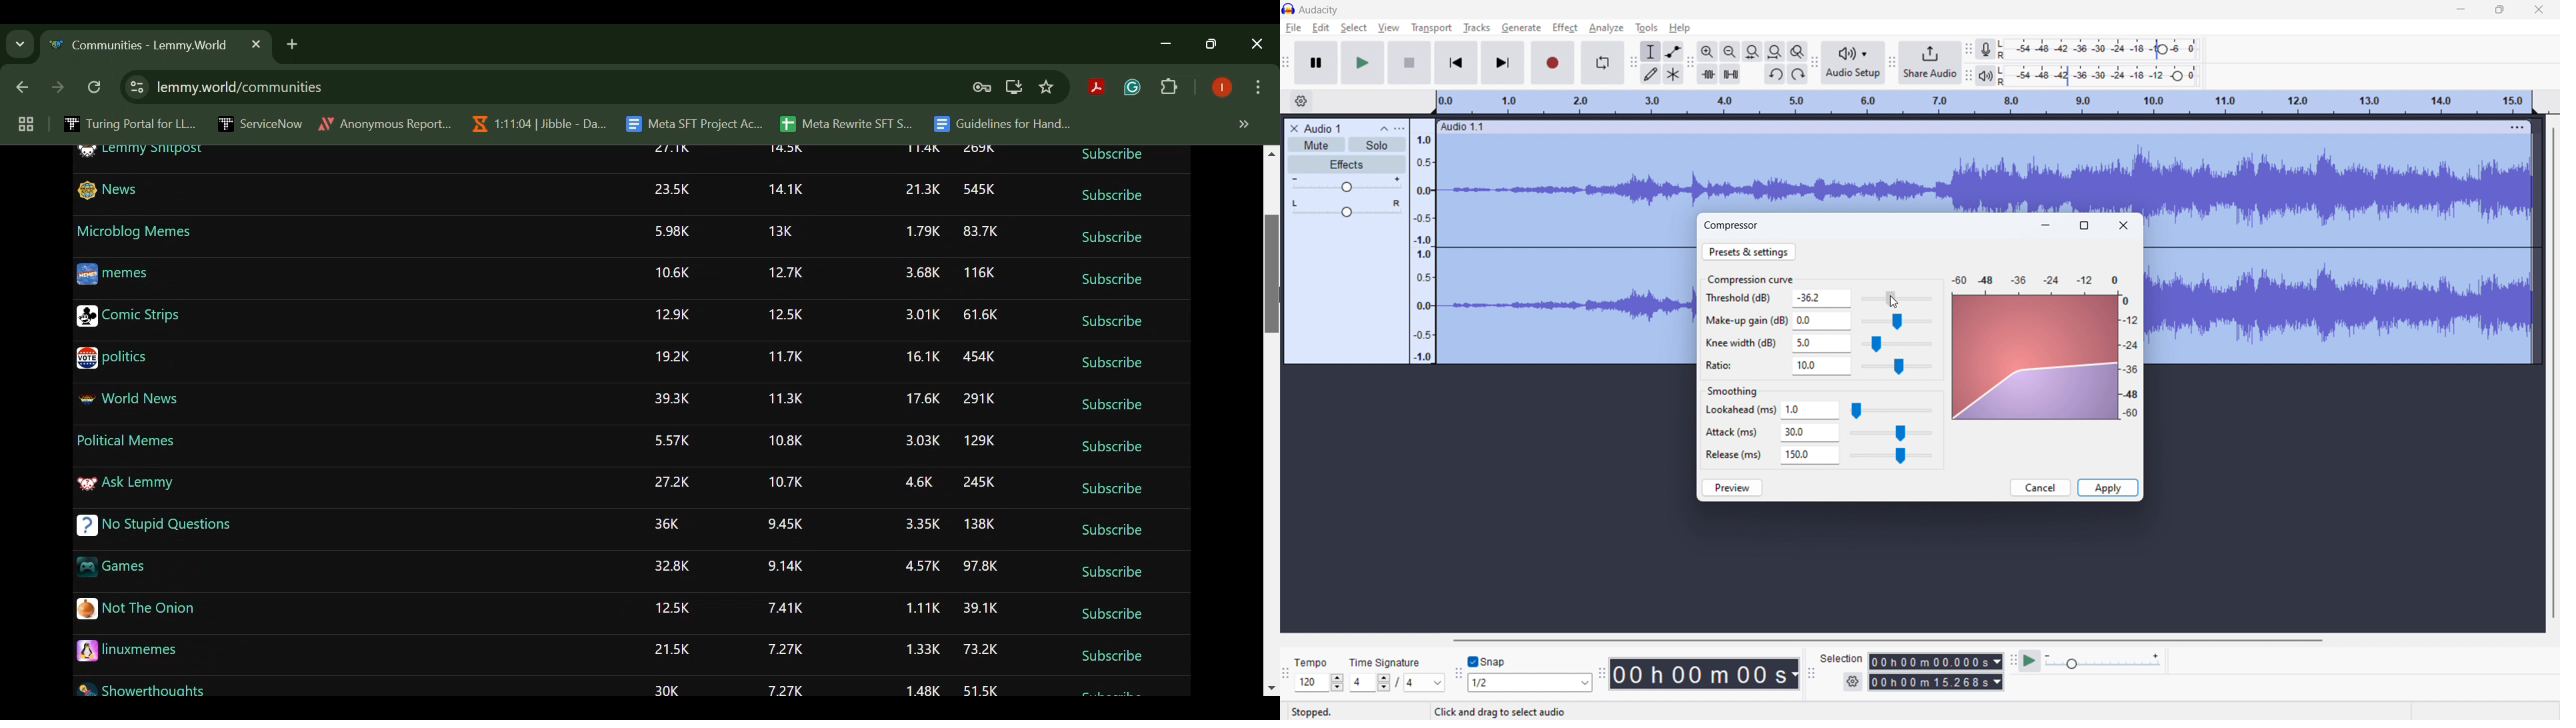 The image size is (2576, 728). Describe the element at coordinates (1476, 28) in the screenshot. I see `tracks` at that location.